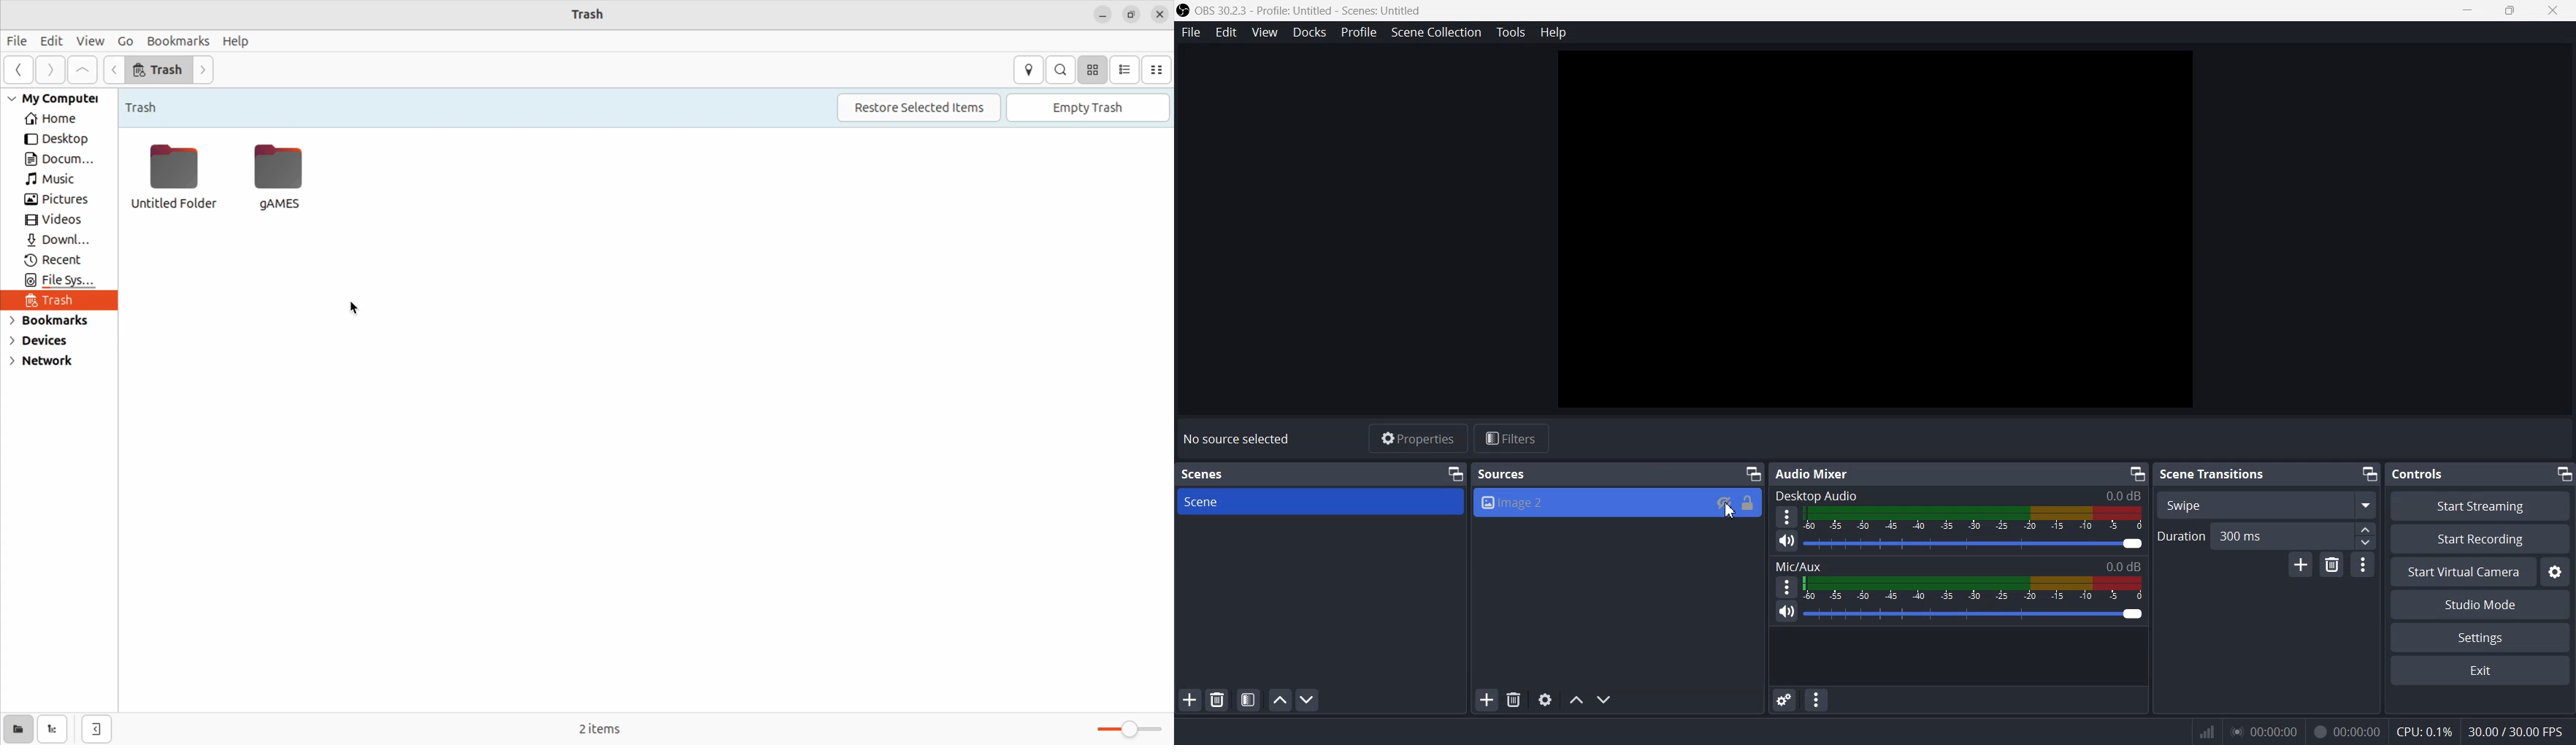 This screenshot has height=756, width=2576. I want to click on Control, so click(2422, 475).